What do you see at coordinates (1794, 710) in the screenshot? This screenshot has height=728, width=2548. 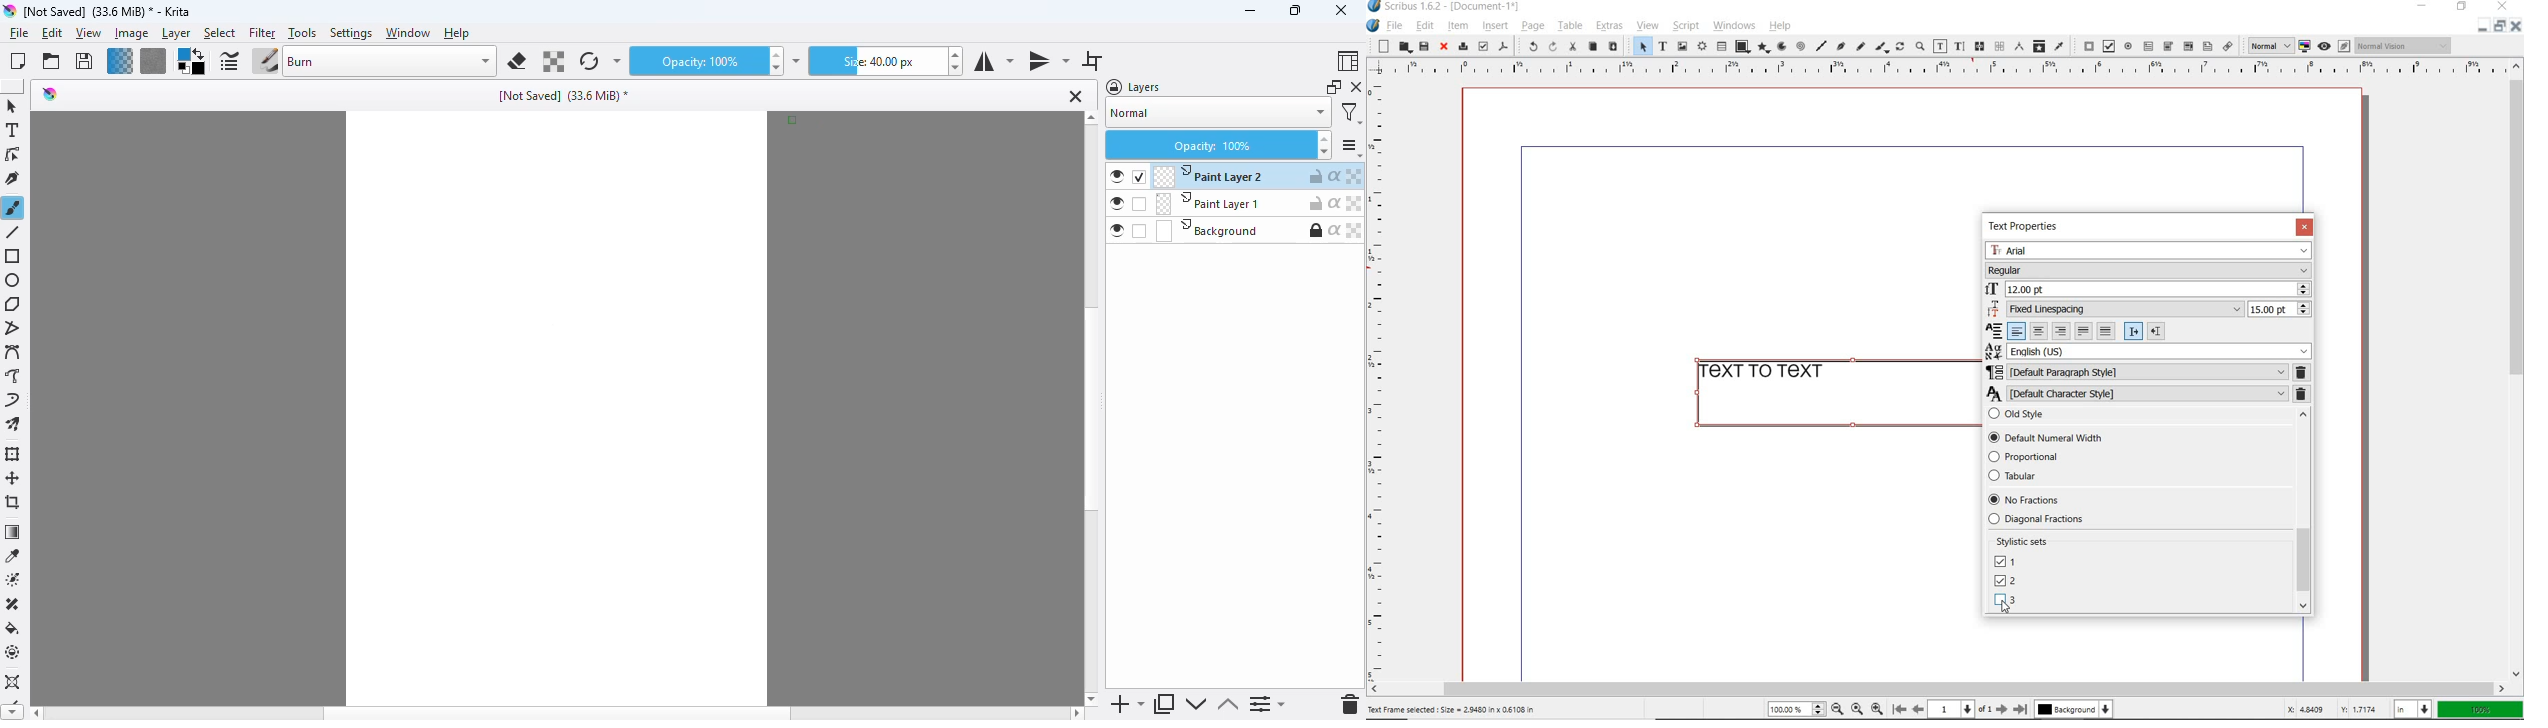 I see `100%` at bounding box center [1794, 710].